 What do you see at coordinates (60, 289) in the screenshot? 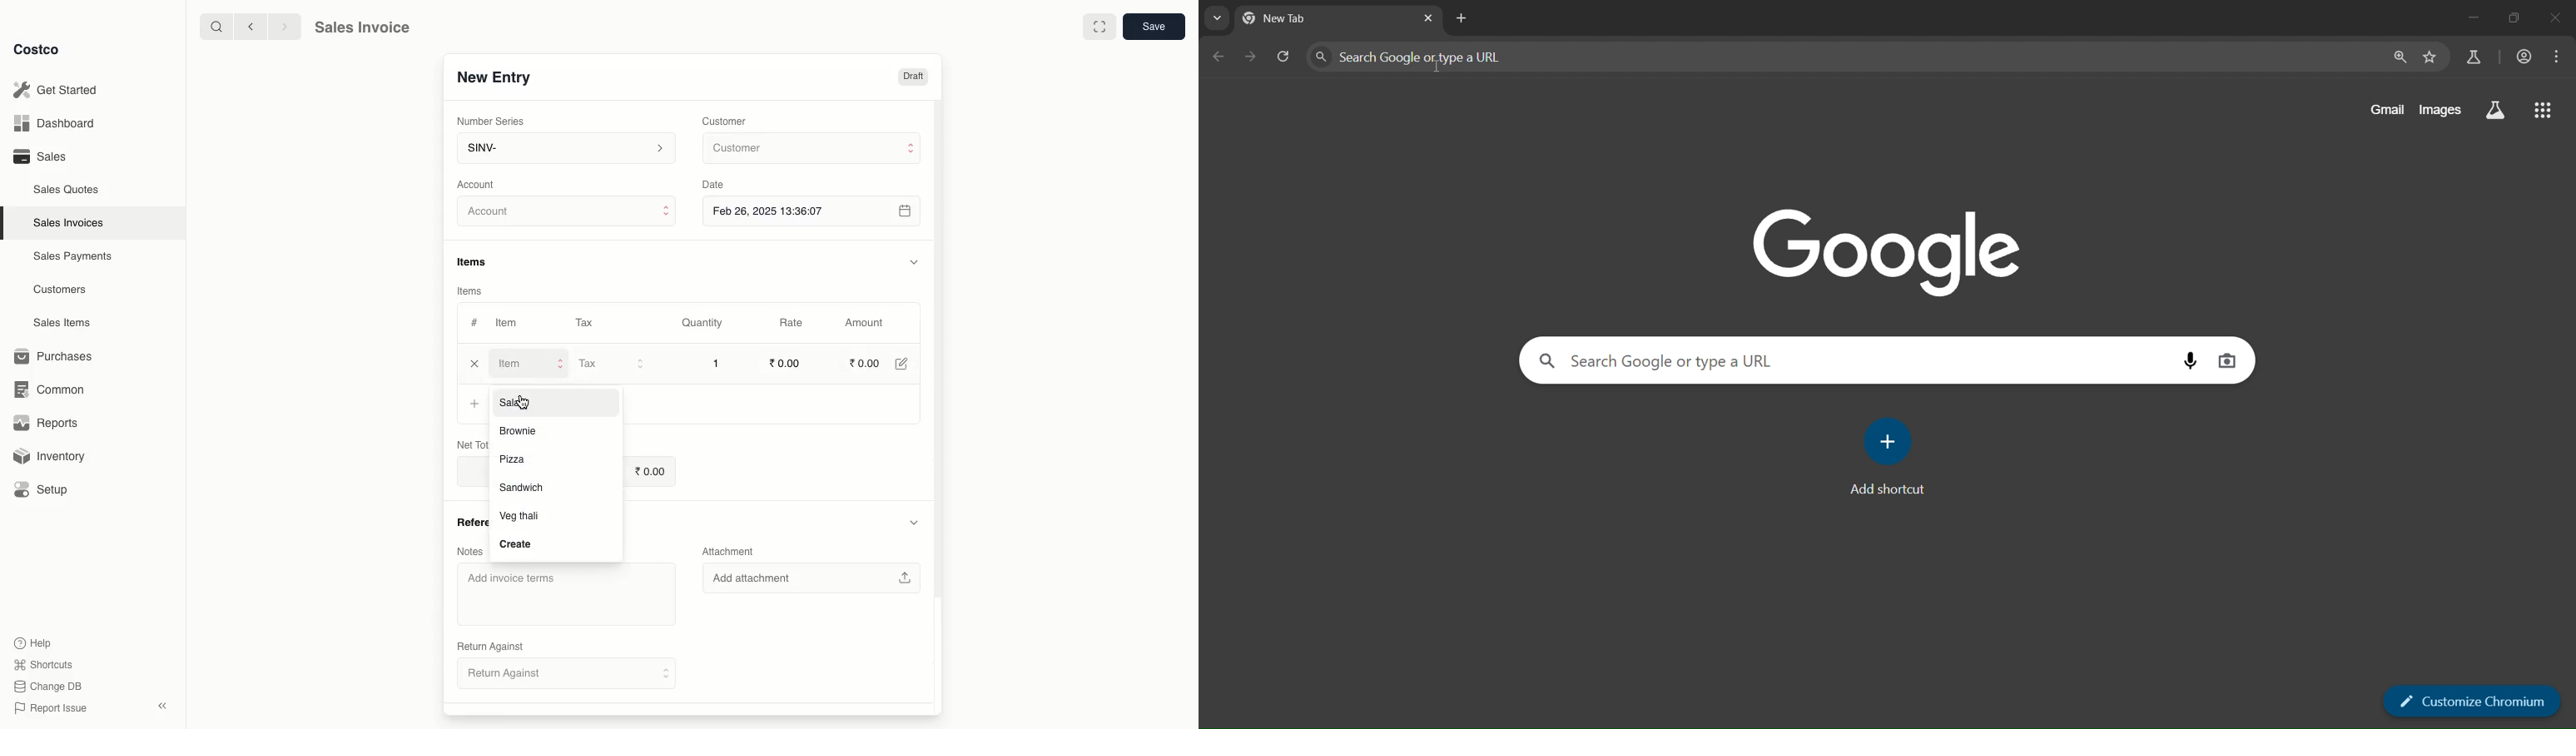
I see `Customers` at bounding box center [60, 289].